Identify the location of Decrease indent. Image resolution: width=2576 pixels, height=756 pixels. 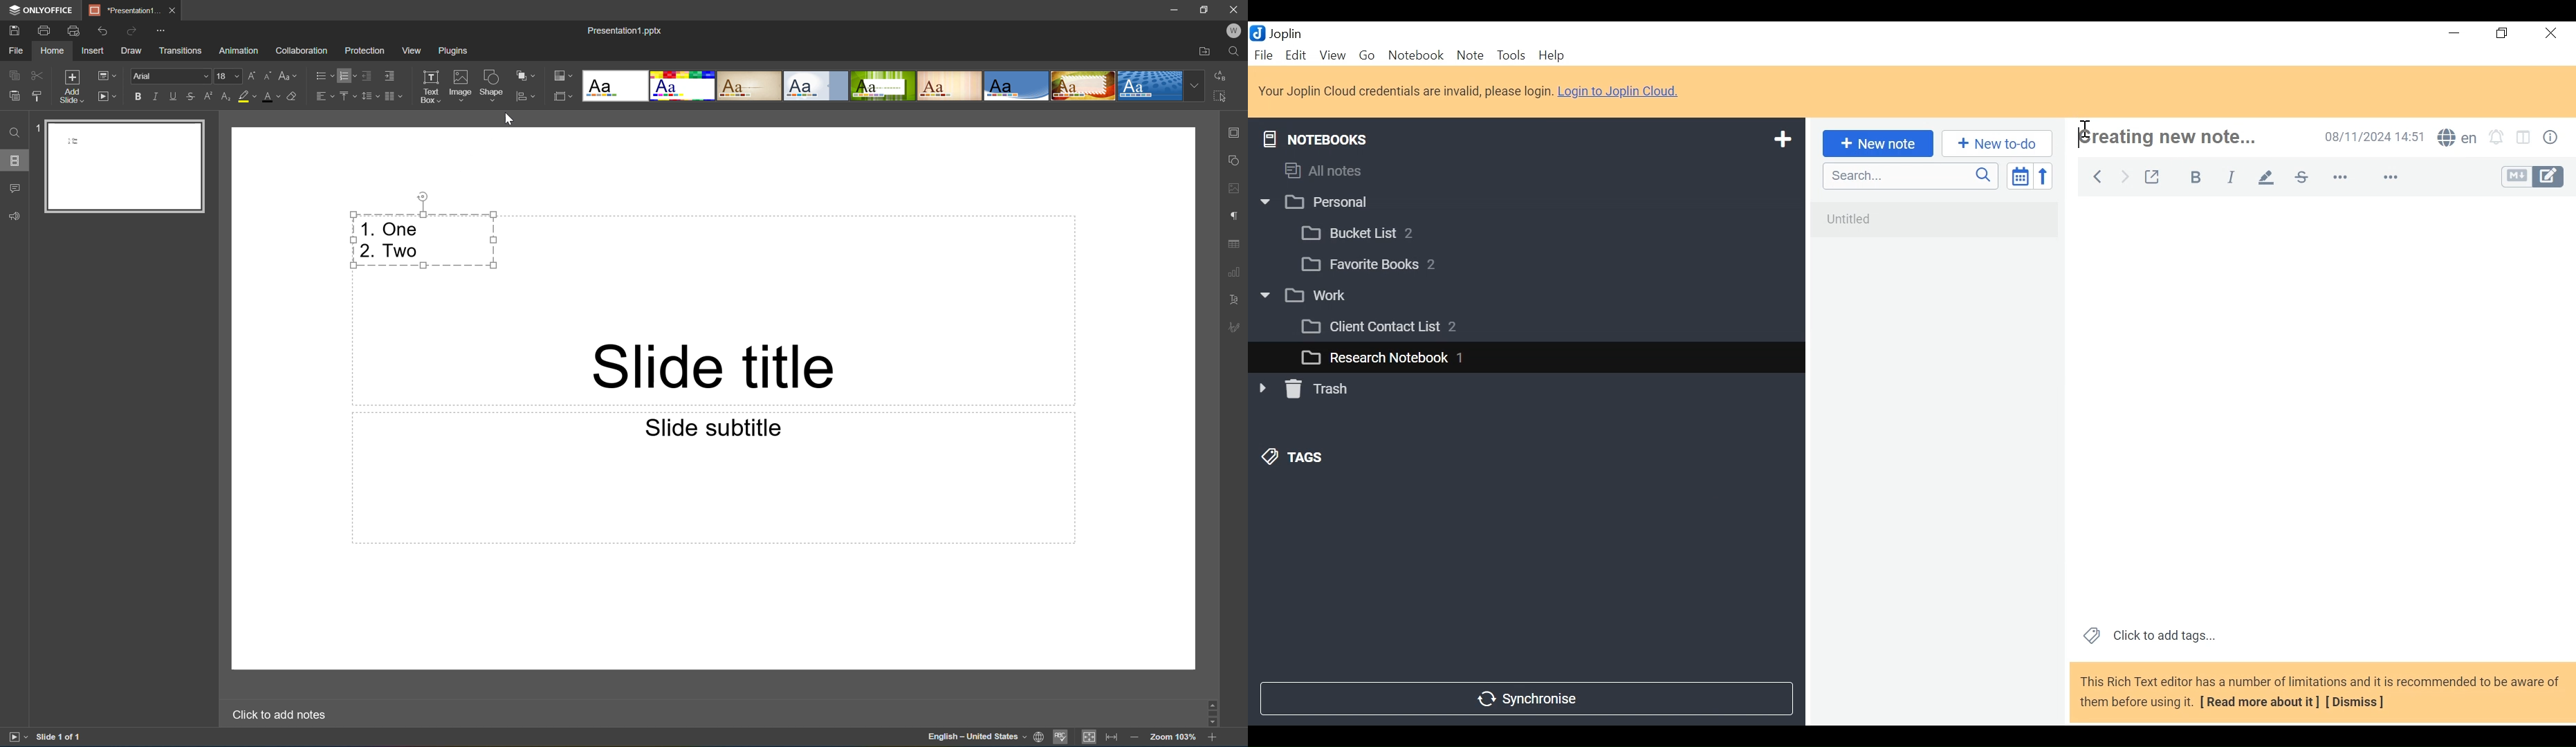
(369, 76).